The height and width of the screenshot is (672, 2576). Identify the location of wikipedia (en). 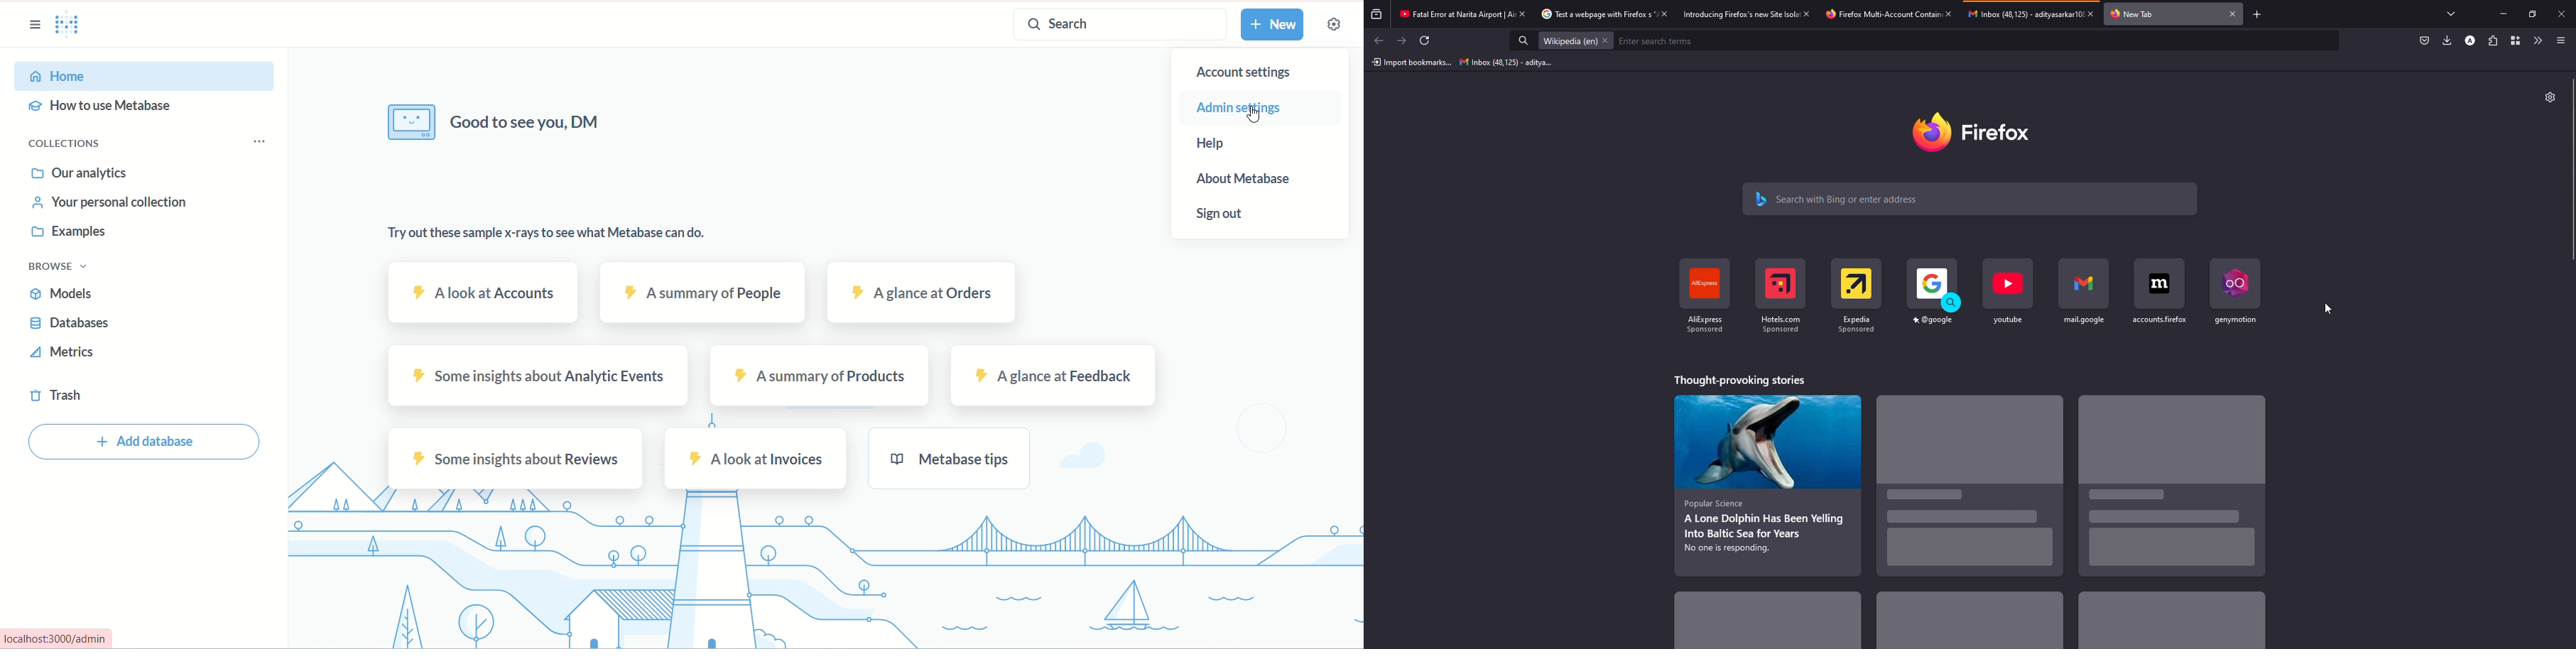
(1573, 41).